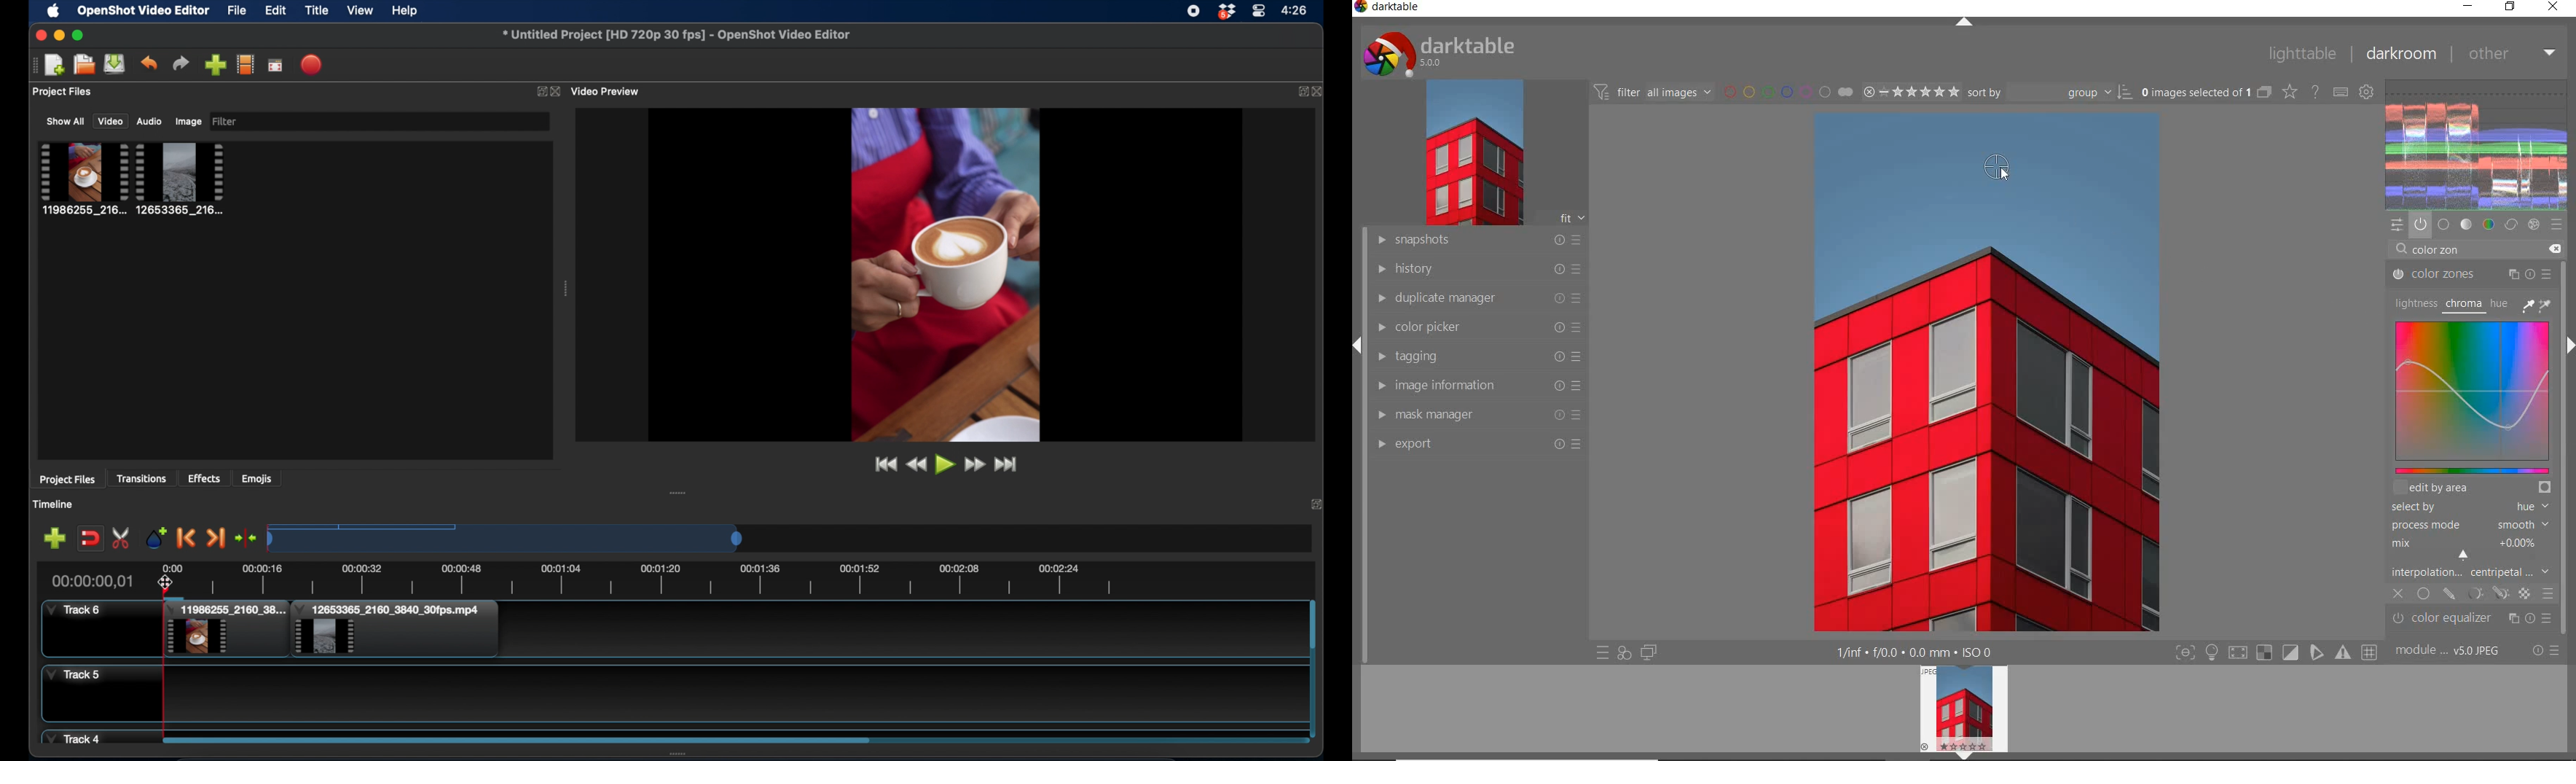 The width and height of the screenshot is (2576, 784). What do you see at coordinates (2488, 225) in the screenshot?
I see `color` at bounding box center [2488, 225].